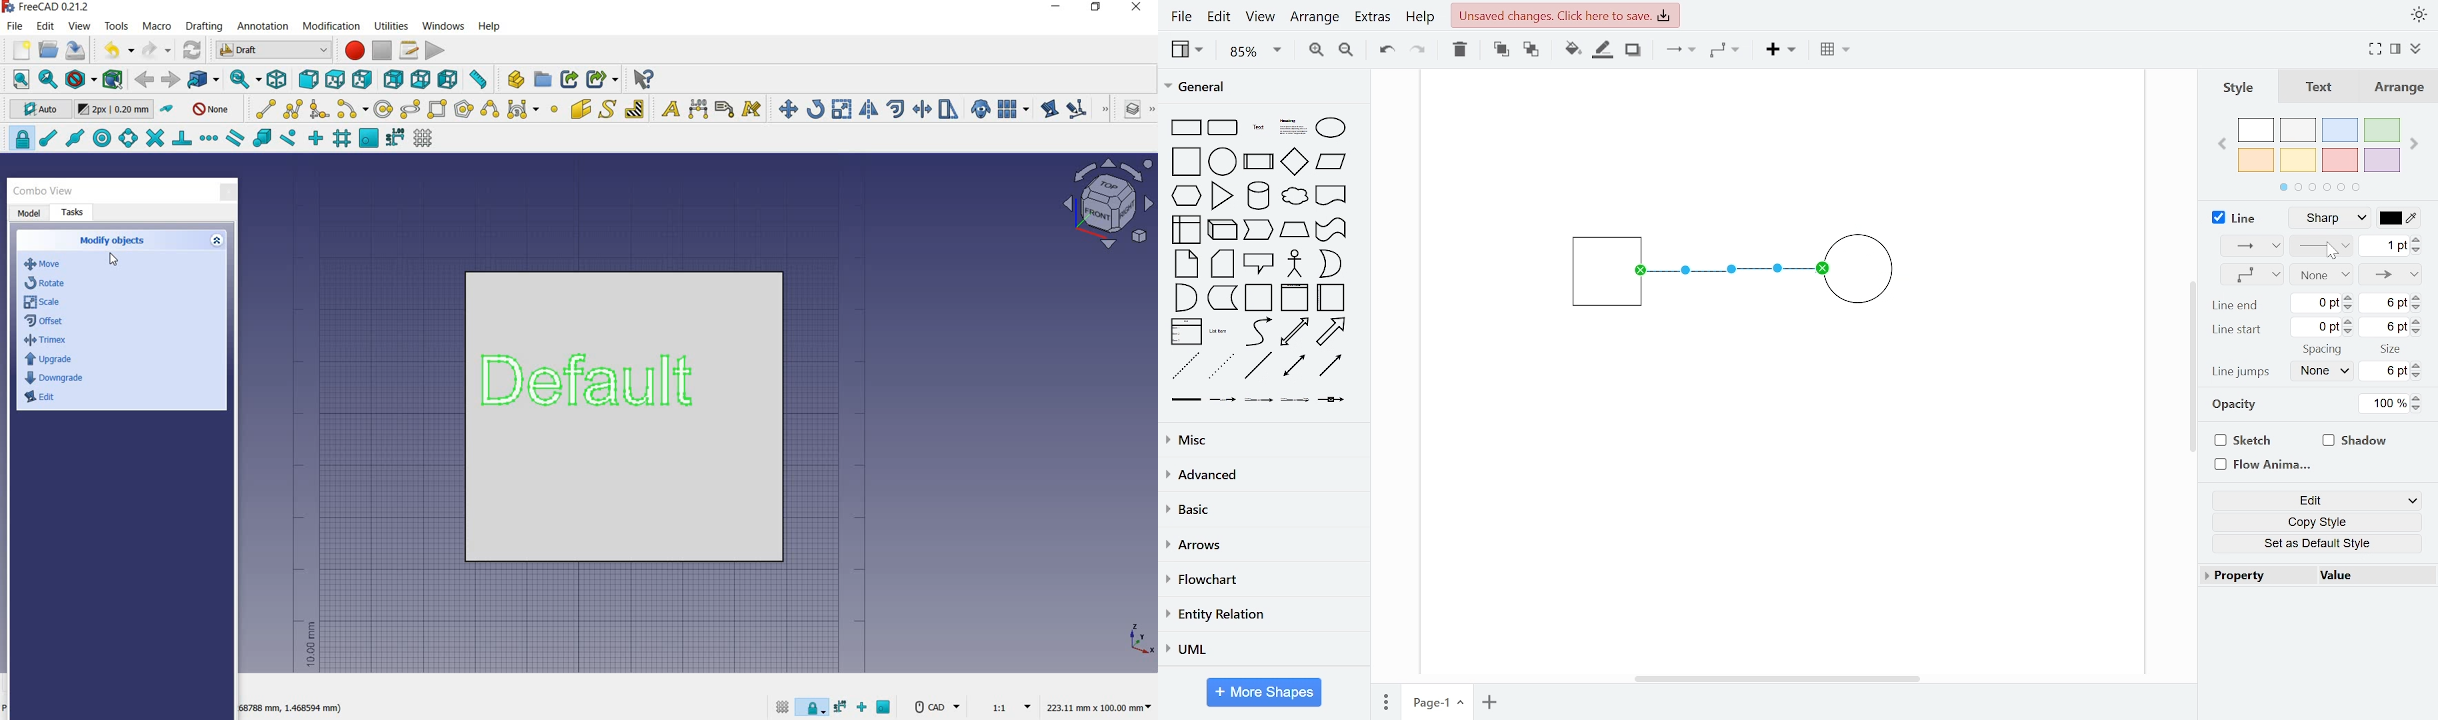 This screenshot has height=728, width=2464. Describe the element at coordinates (1224, 129) in the screenshot. I see `rounded rectangle` at that location.